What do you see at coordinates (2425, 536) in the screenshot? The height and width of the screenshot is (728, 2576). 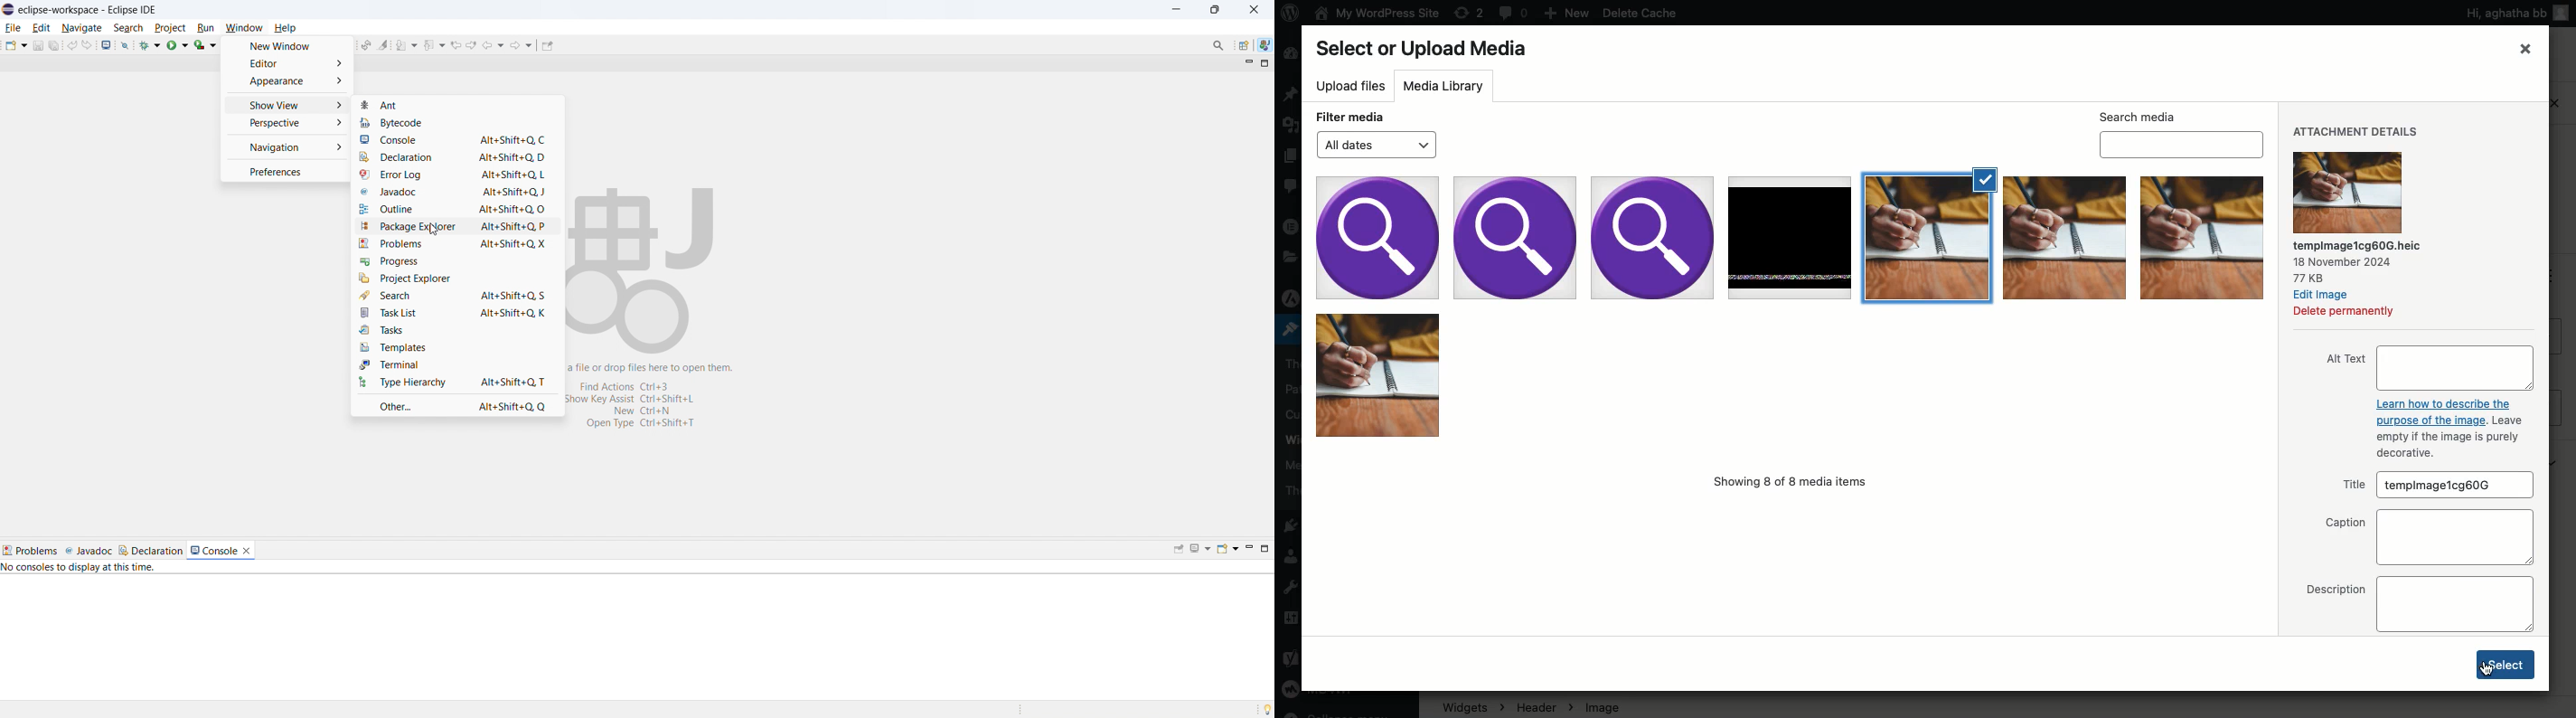 I see `Caption` at bounding box center [2425, 536].